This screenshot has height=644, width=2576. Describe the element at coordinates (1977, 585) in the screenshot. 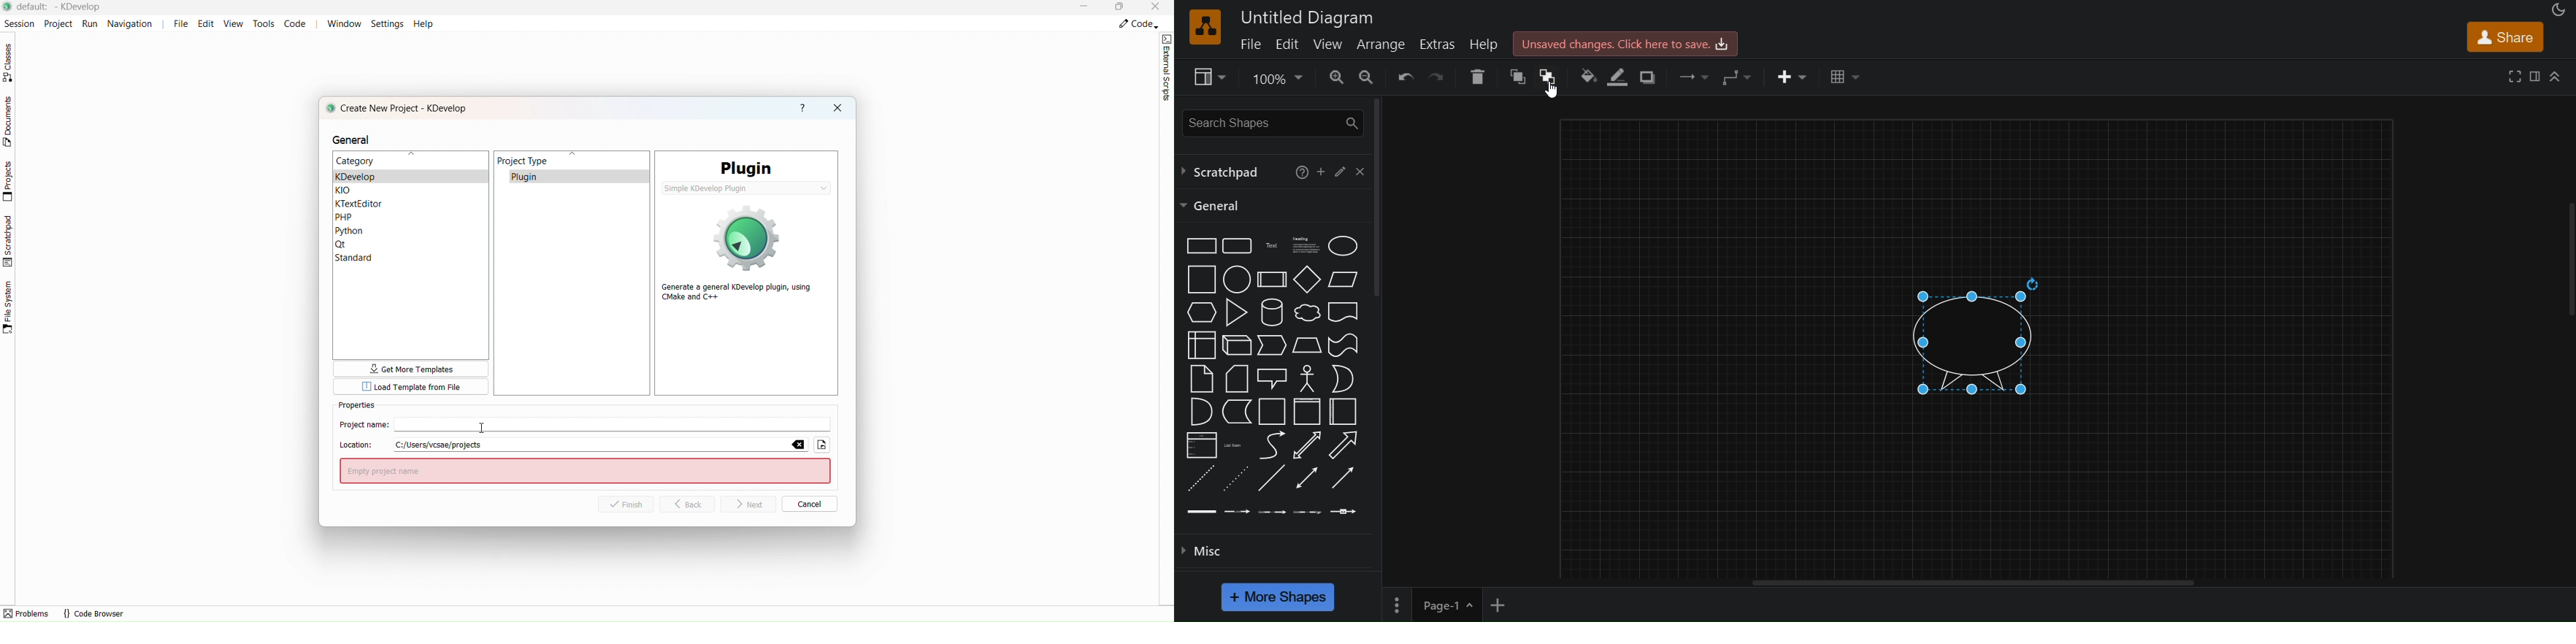

I see `horizontal scroll bar` at that location.